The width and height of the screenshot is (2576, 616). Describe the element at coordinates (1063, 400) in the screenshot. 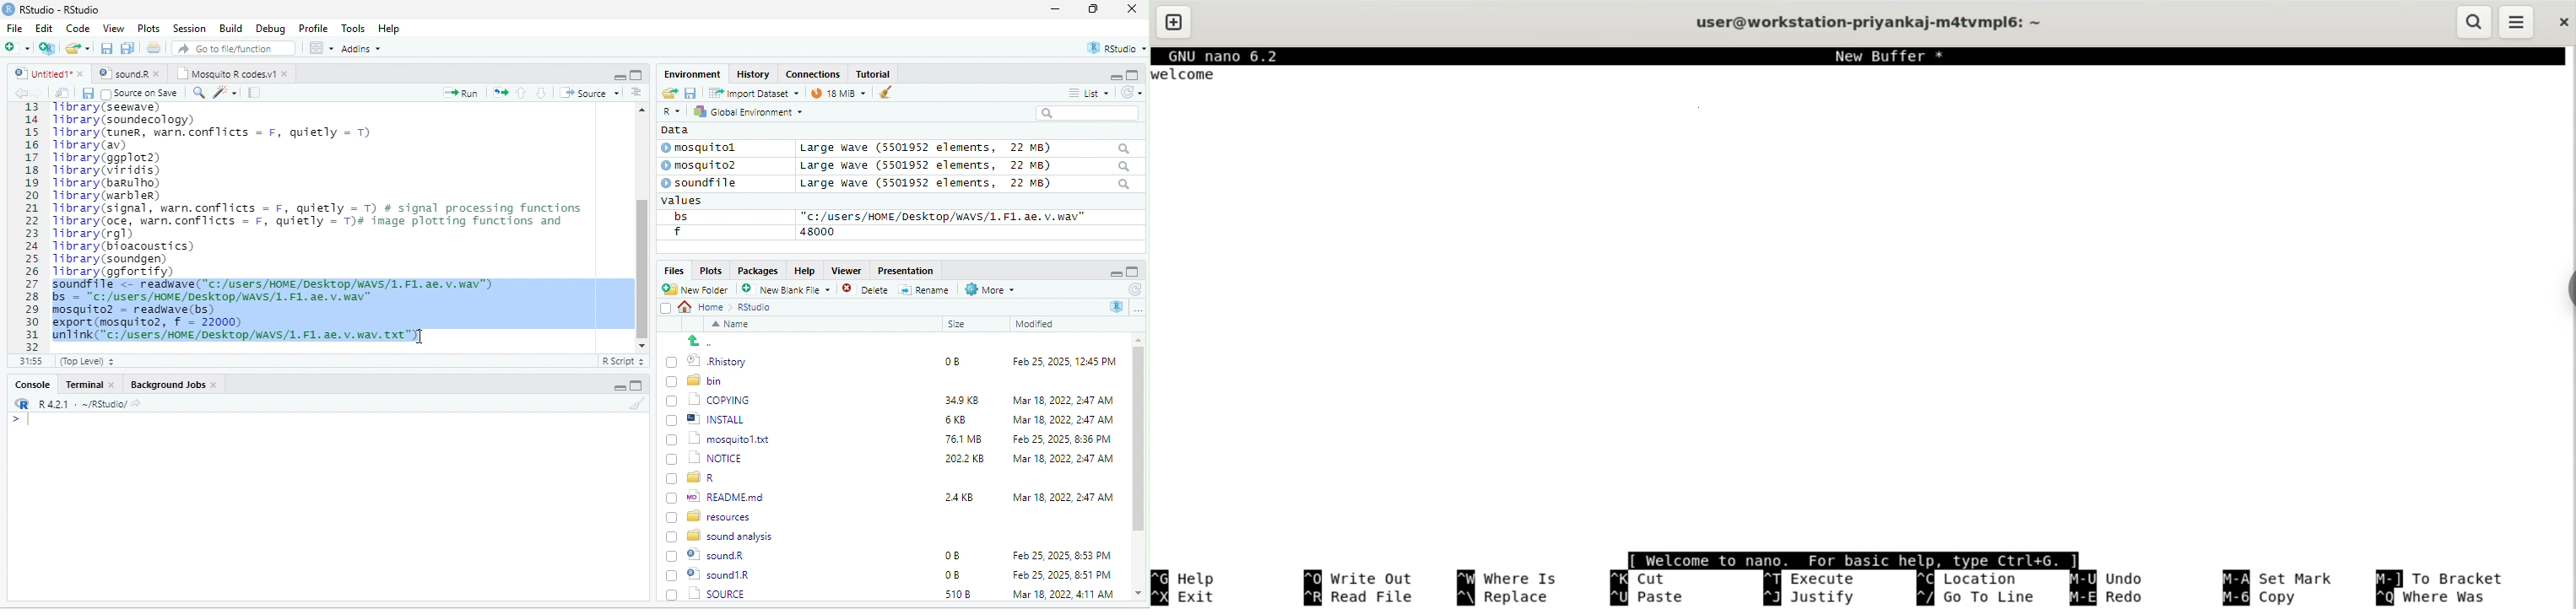

I see `Mar 18, 2022, 247 AM` at that location.